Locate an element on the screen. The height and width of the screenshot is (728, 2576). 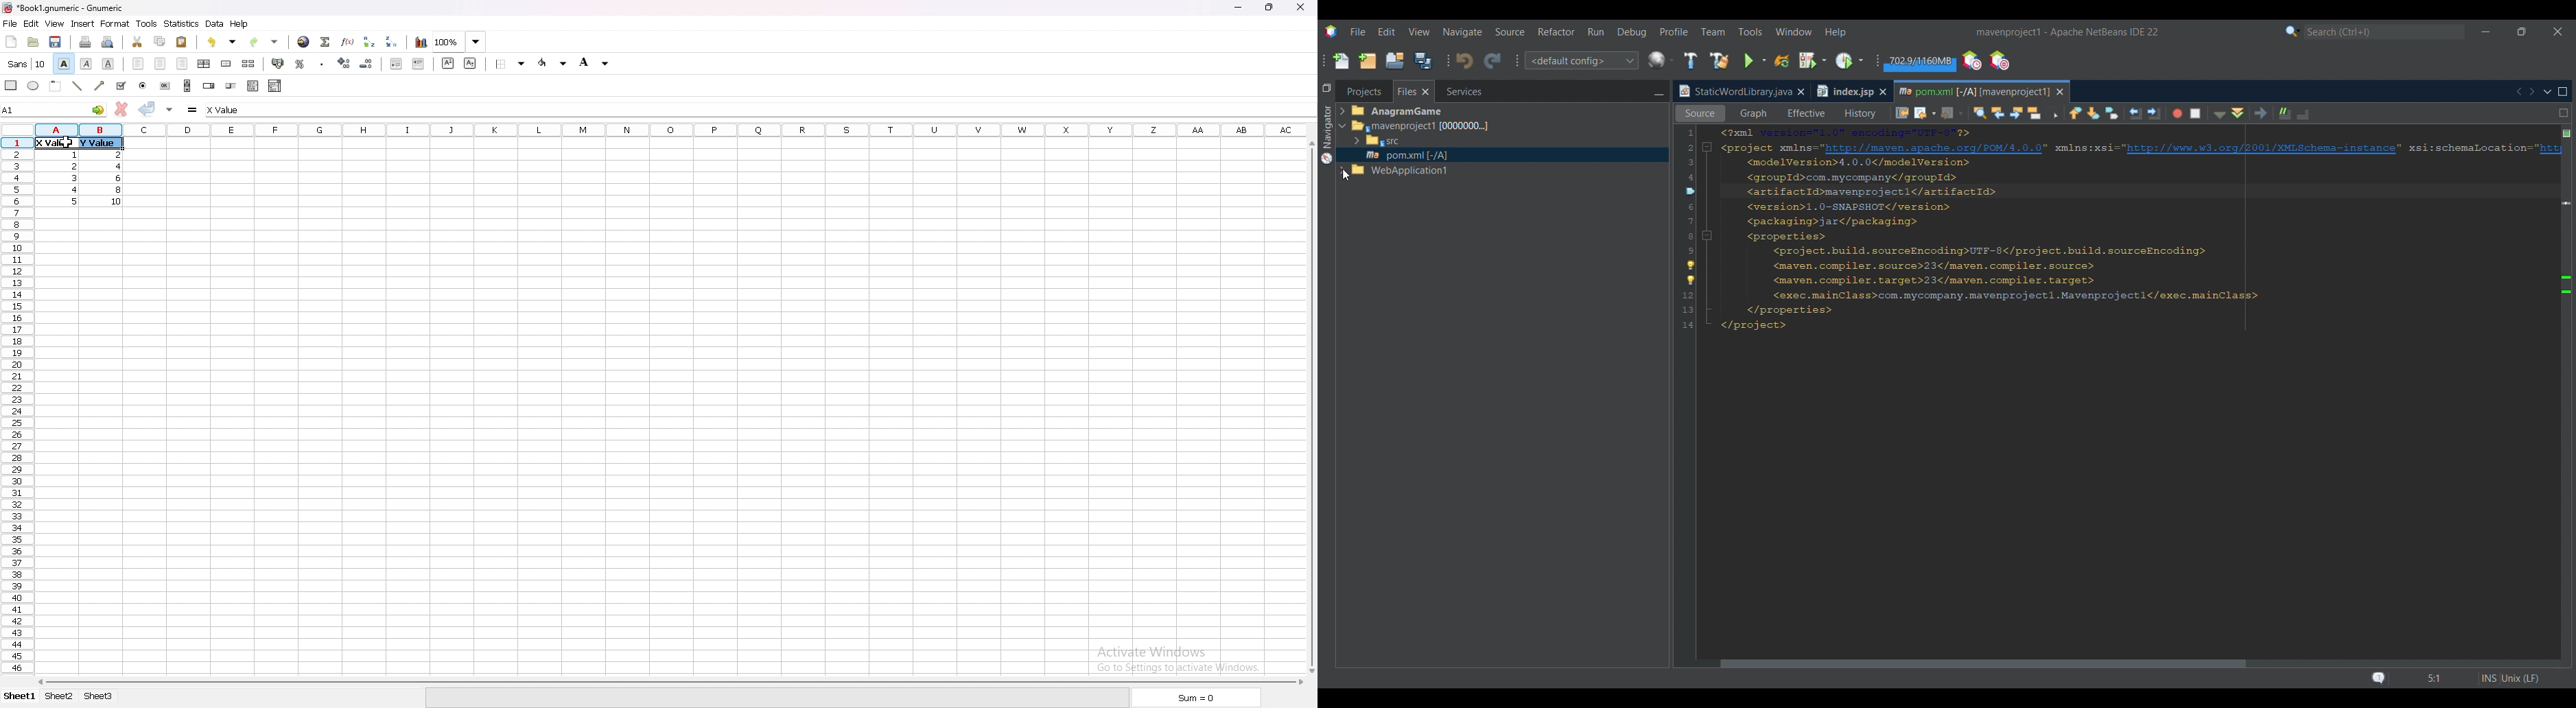
value is located at coordinates (76, 189).